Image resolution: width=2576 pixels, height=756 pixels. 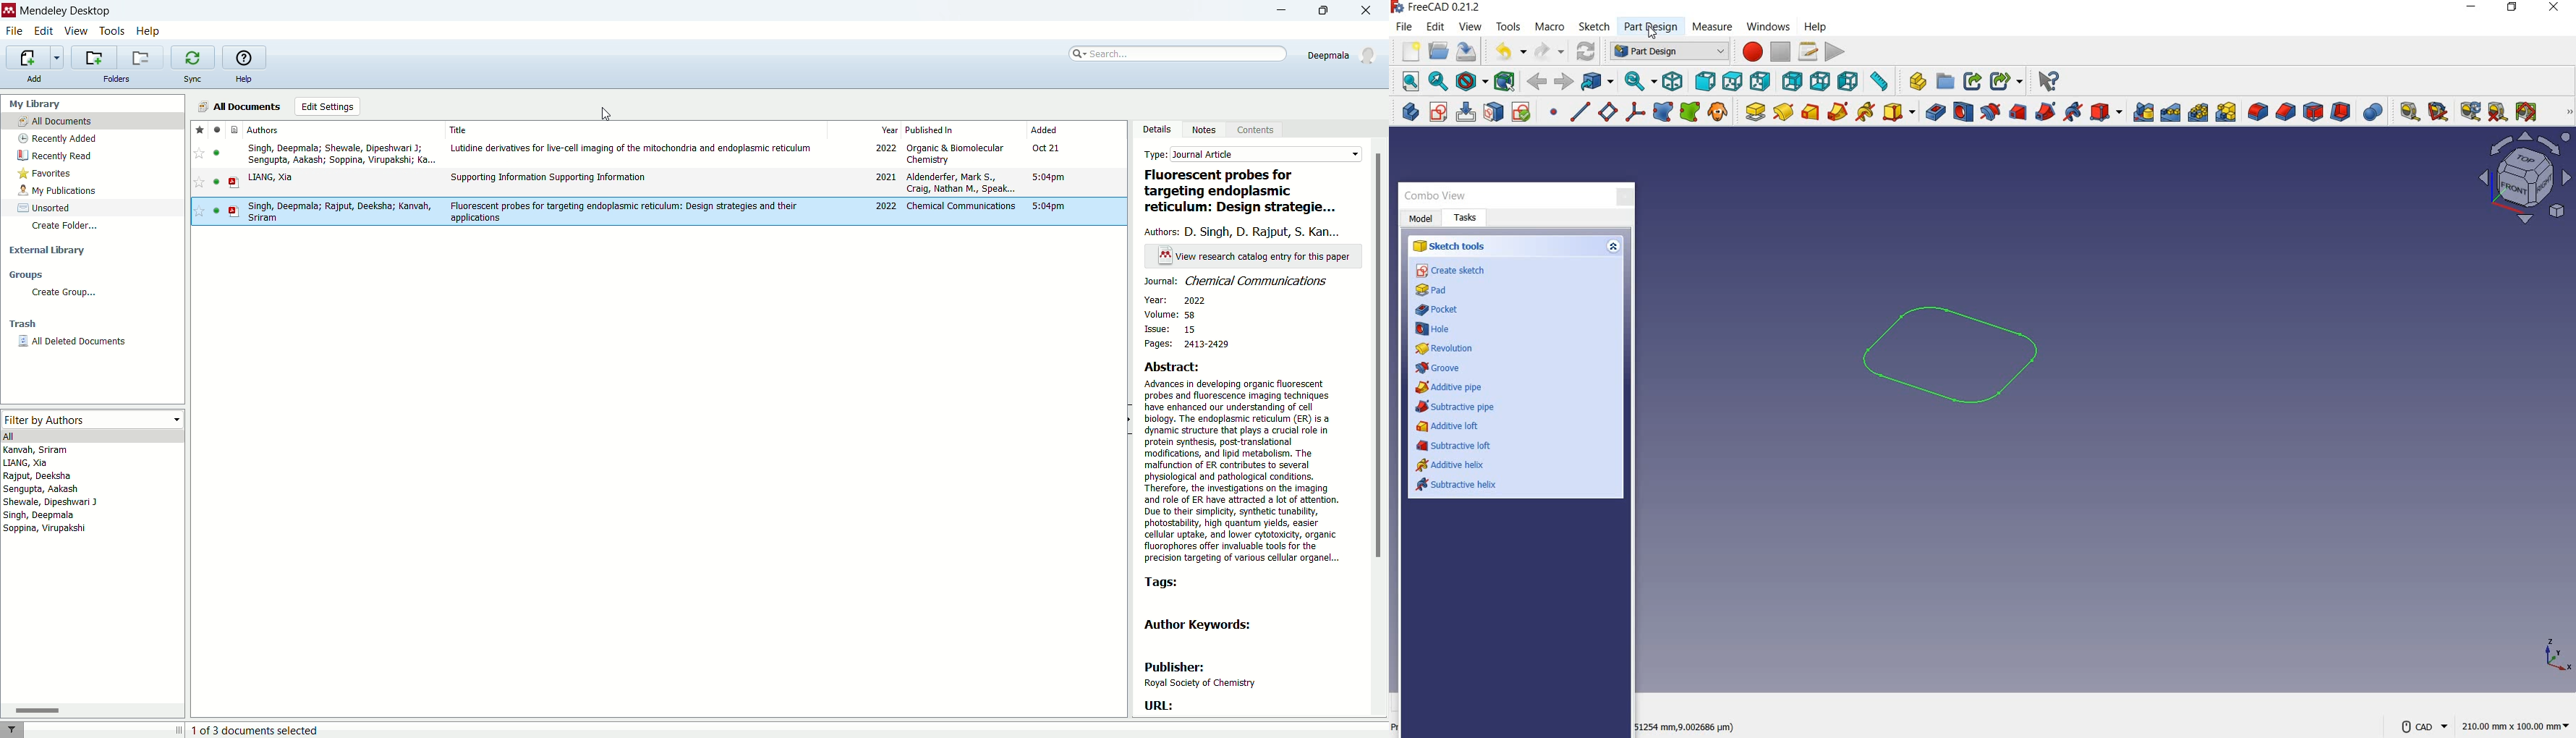 I want to click on groups, so click(x=25, y=276).